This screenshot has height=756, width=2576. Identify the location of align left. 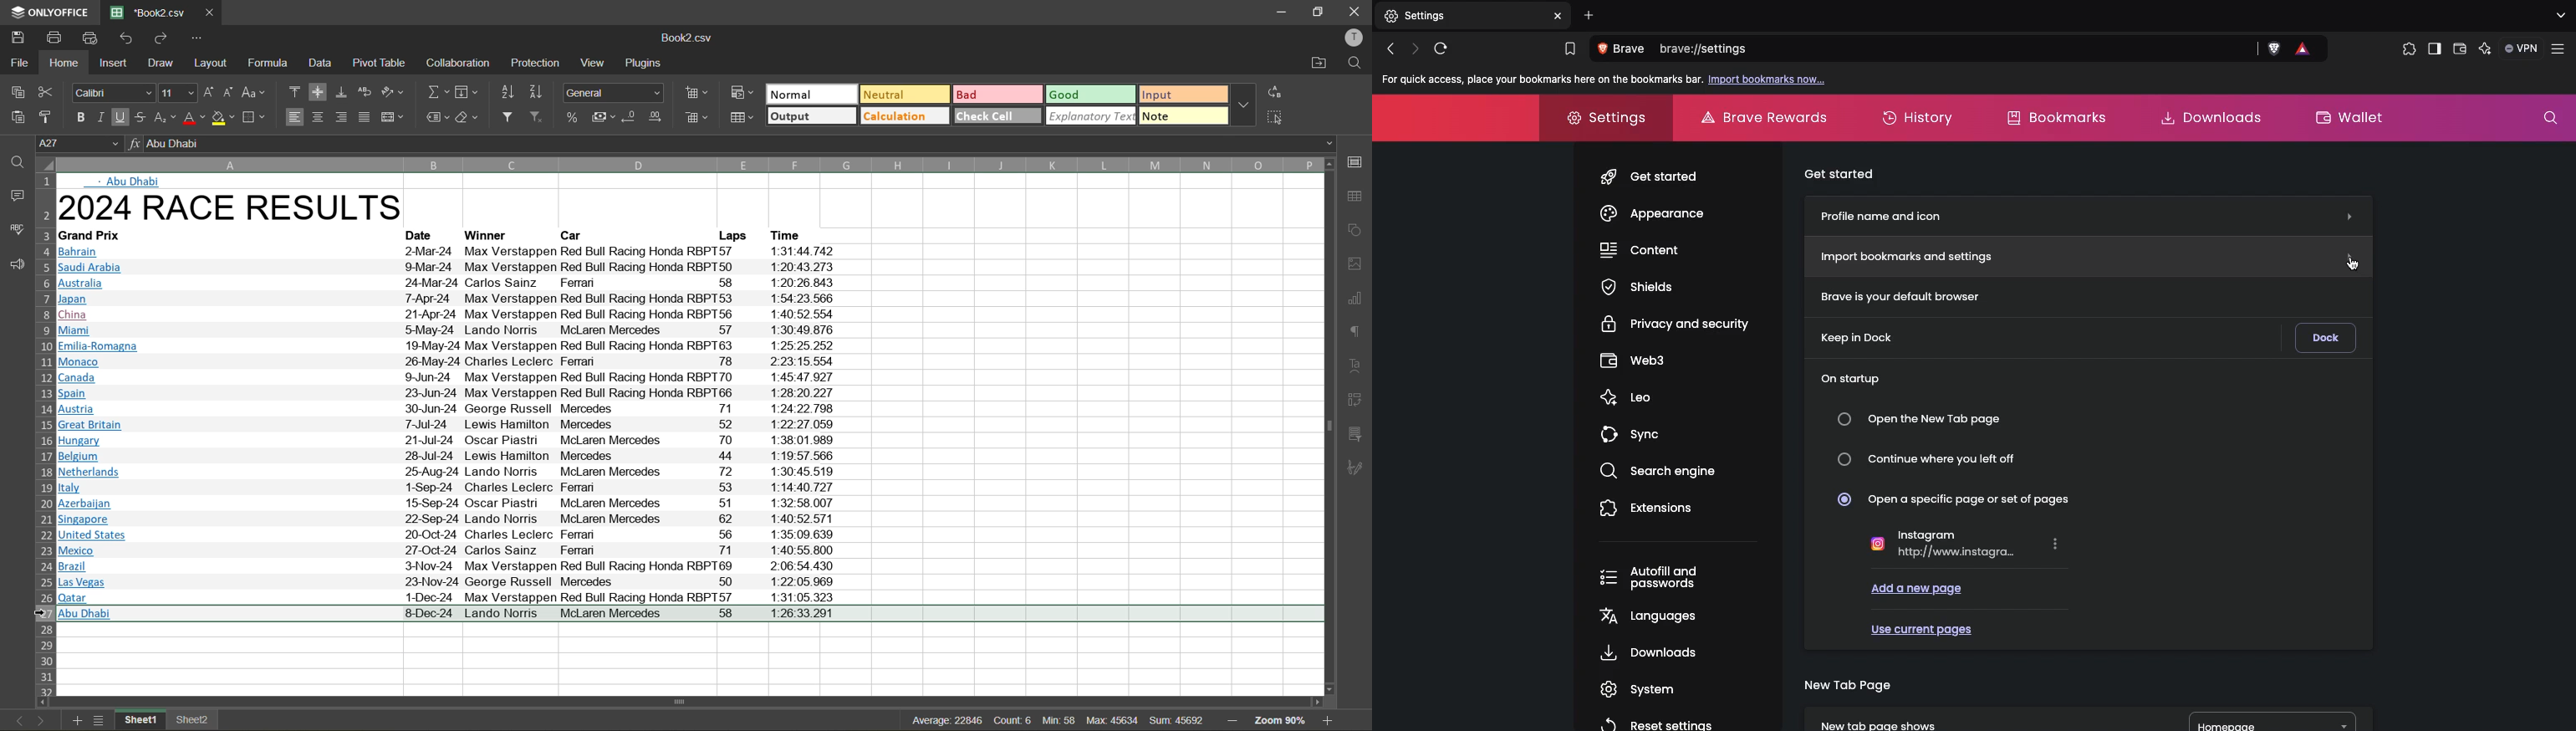
(295, 118).